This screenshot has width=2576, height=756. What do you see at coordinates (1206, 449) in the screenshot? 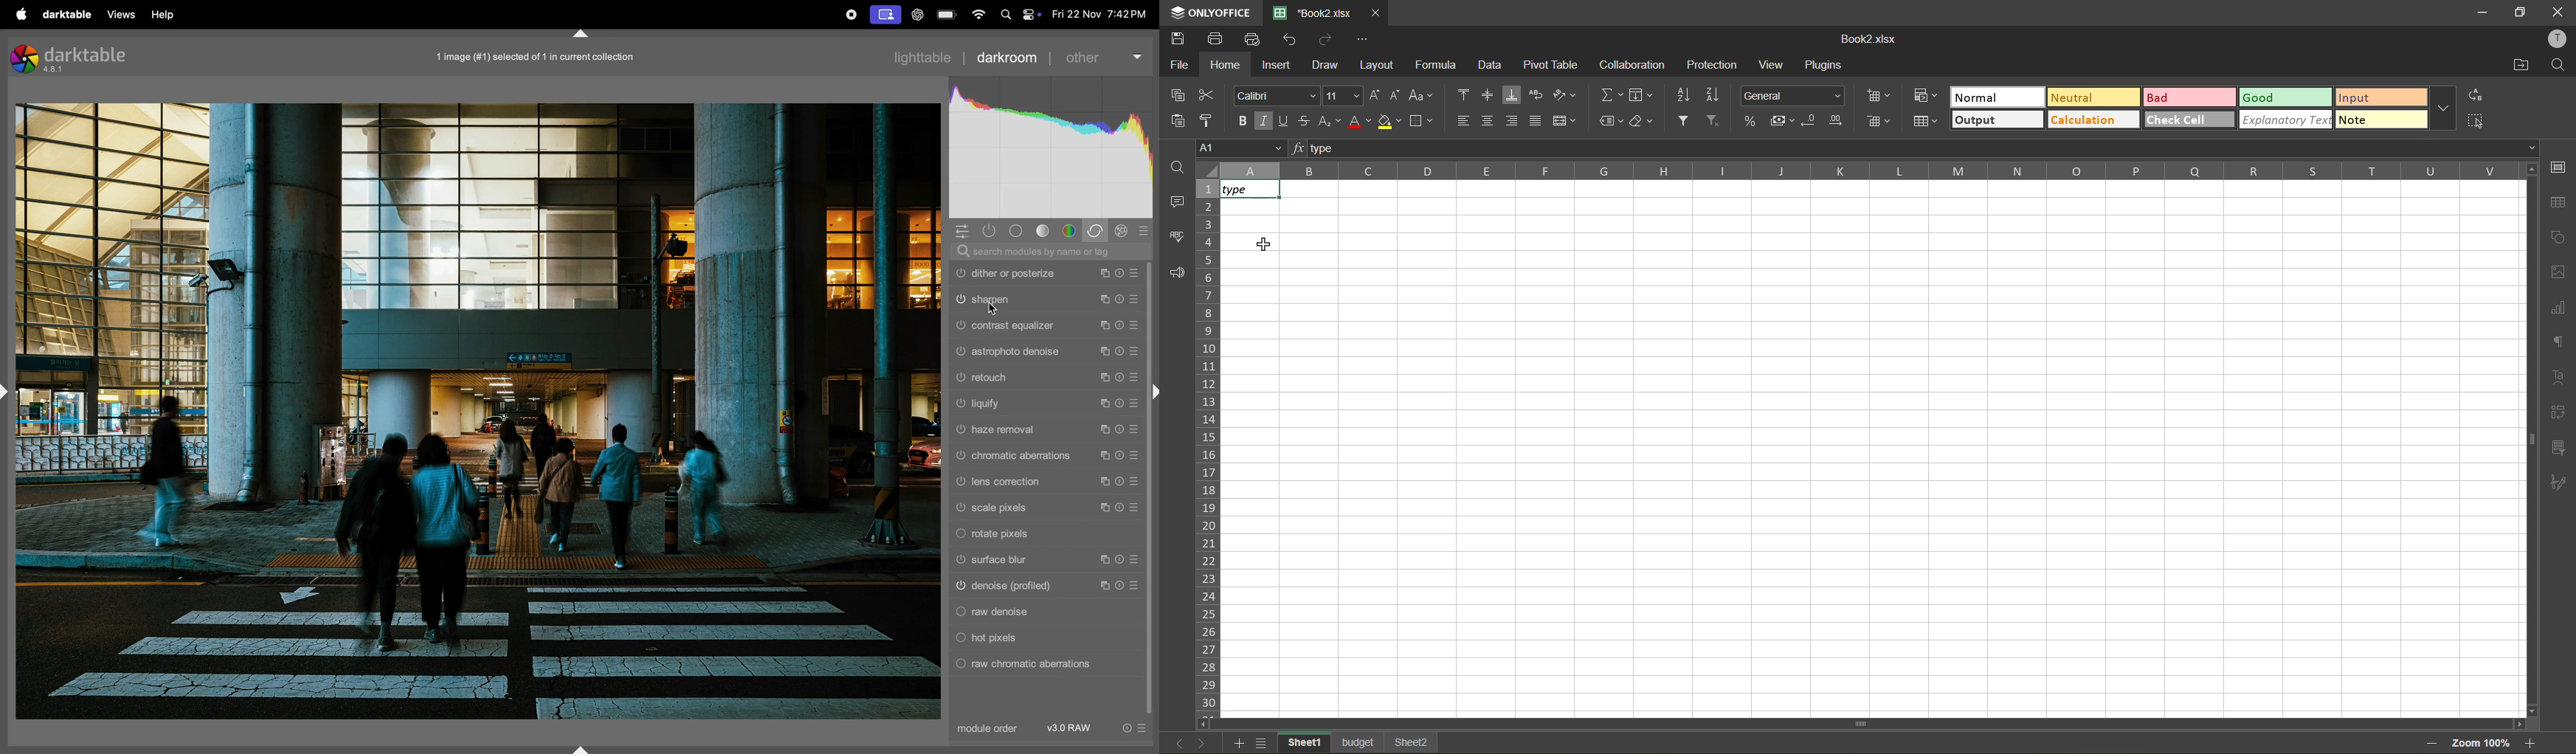
I see `row numbers` at bounding box center [1206, 449].